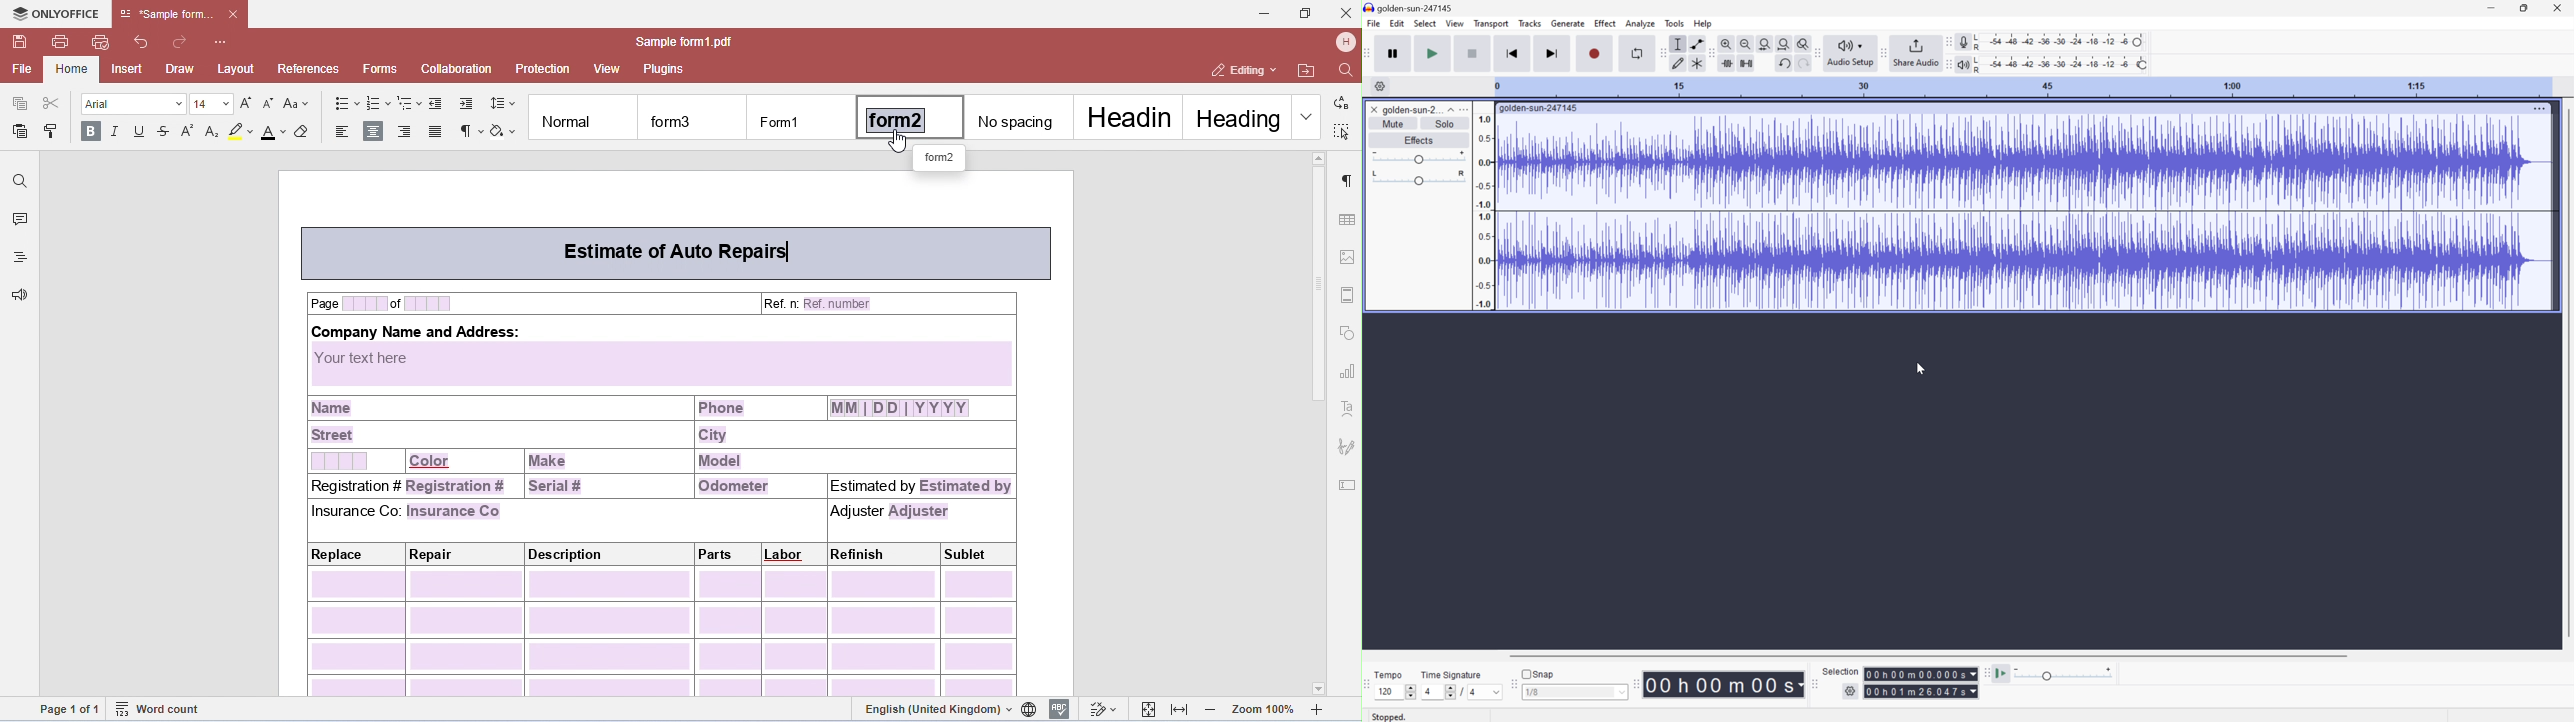 The height and width of the screenshot is (728, 2576). Describe the element at coordinates (1538, 674) in the screenshot. I see `Snap` at that location.